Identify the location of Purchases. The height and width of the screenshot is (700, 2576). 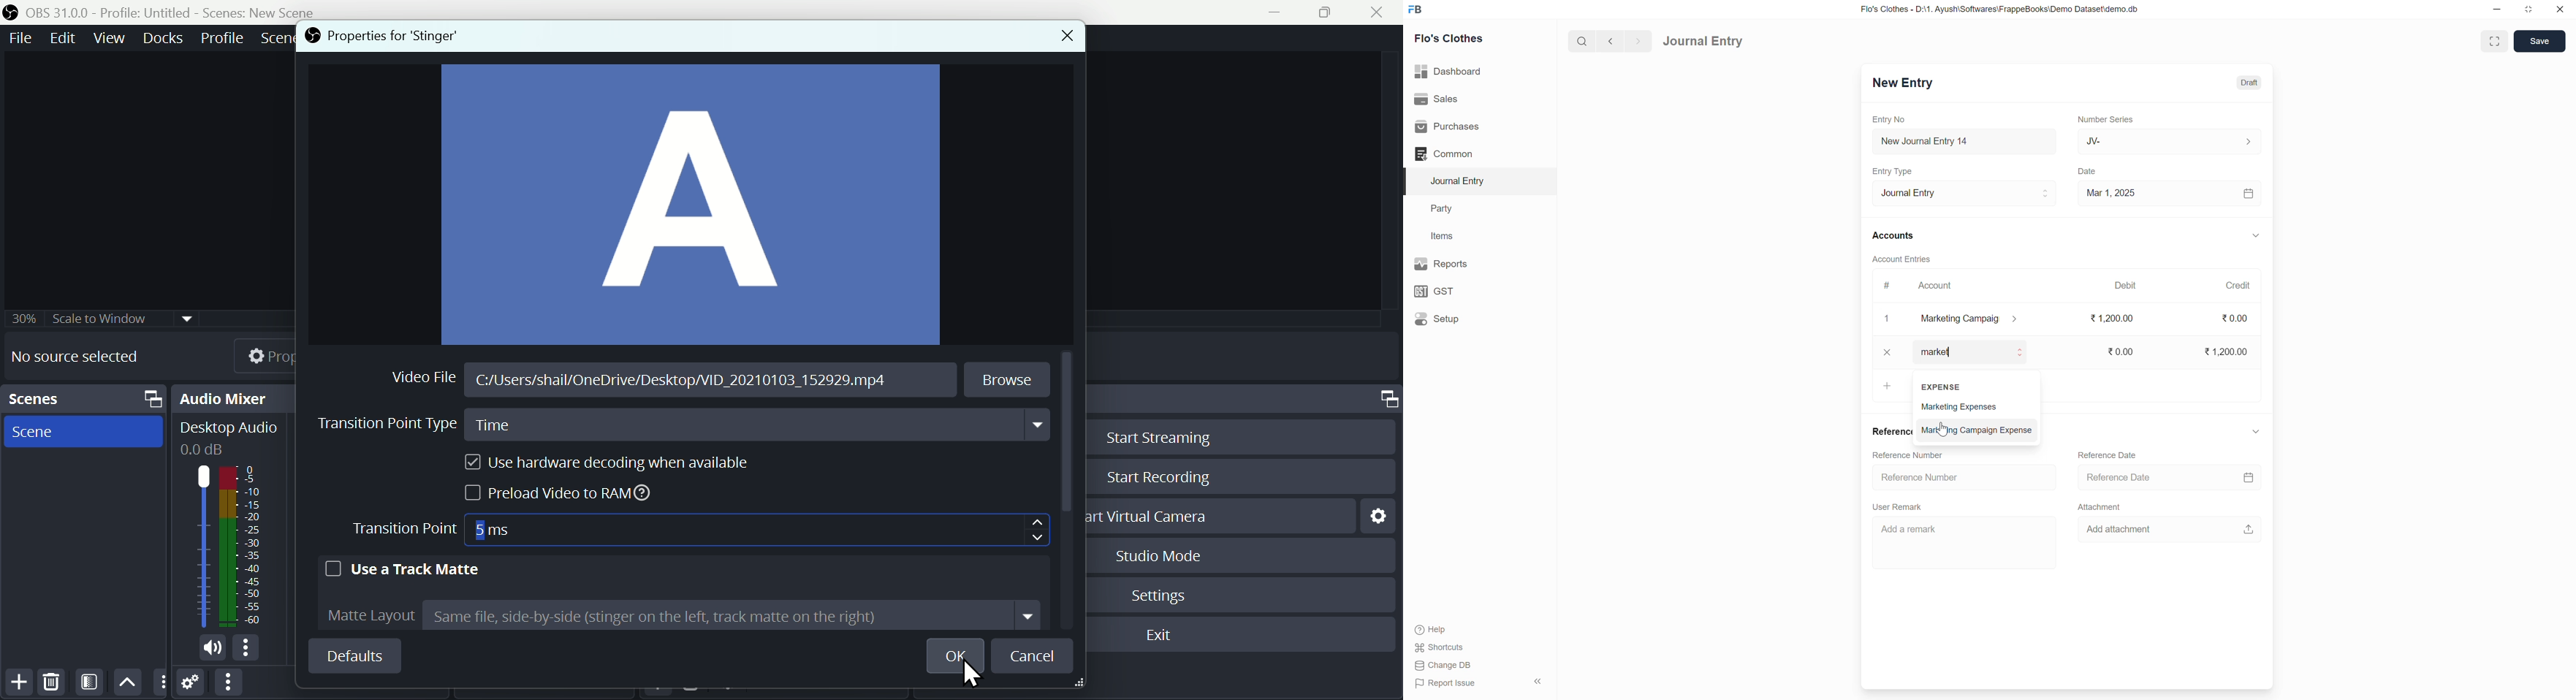
(1450, 127).